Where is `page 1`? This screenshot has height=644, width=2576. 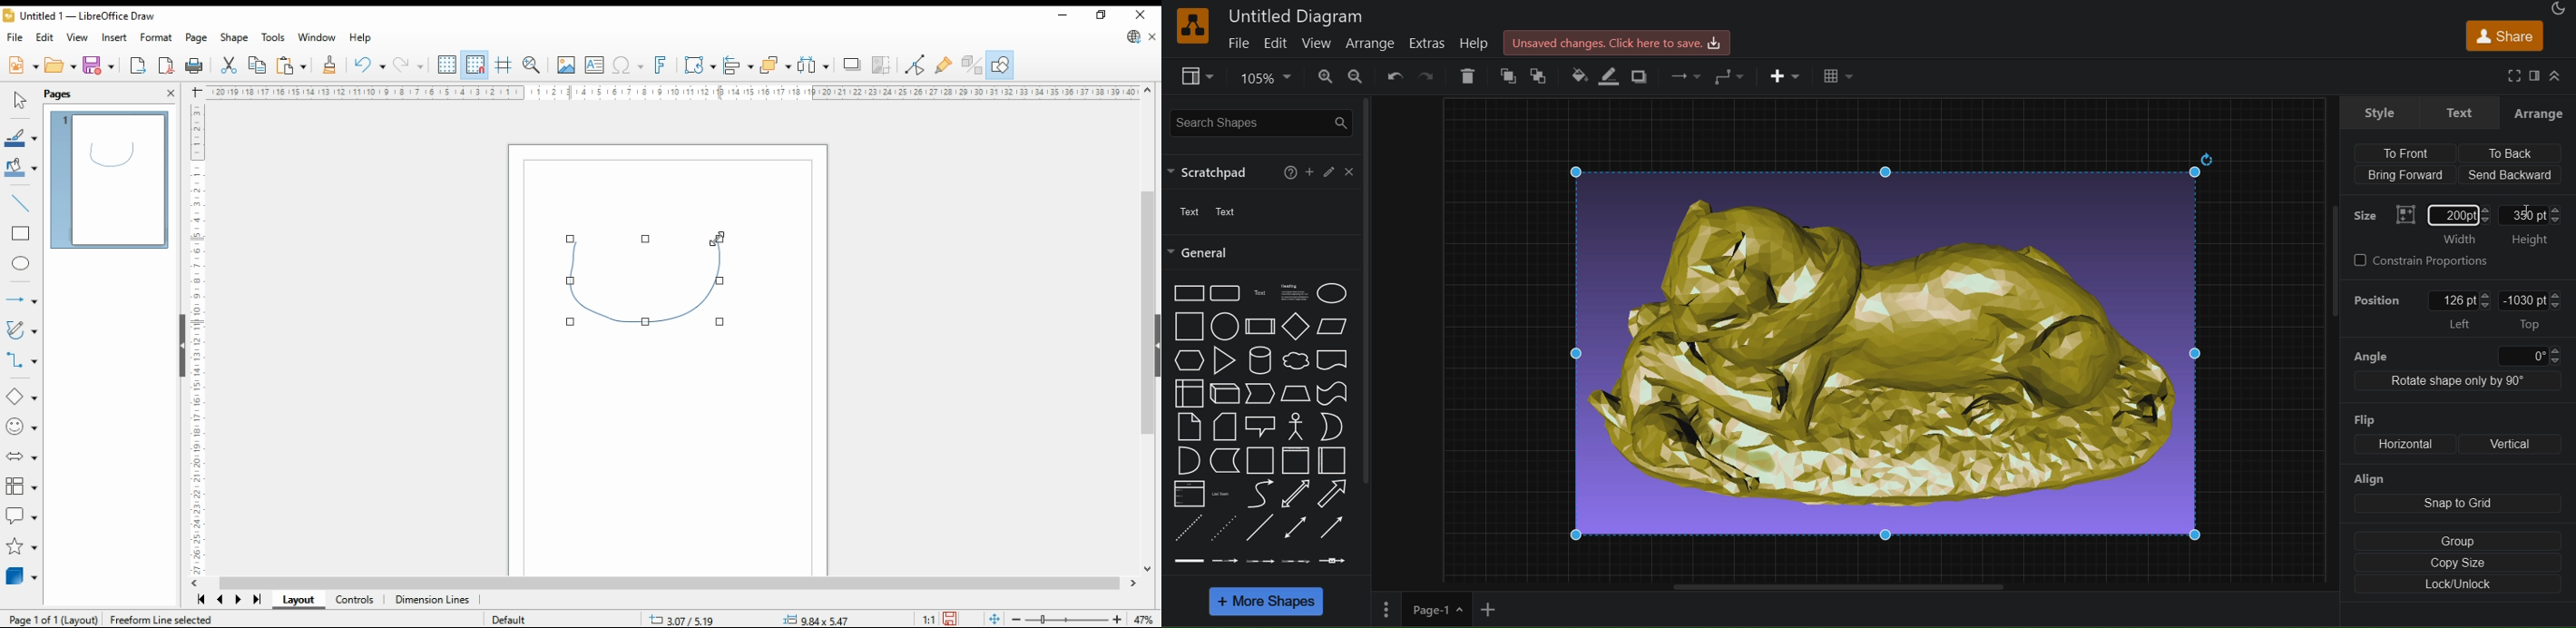
page 1 is located at coordinates (1439, 610).